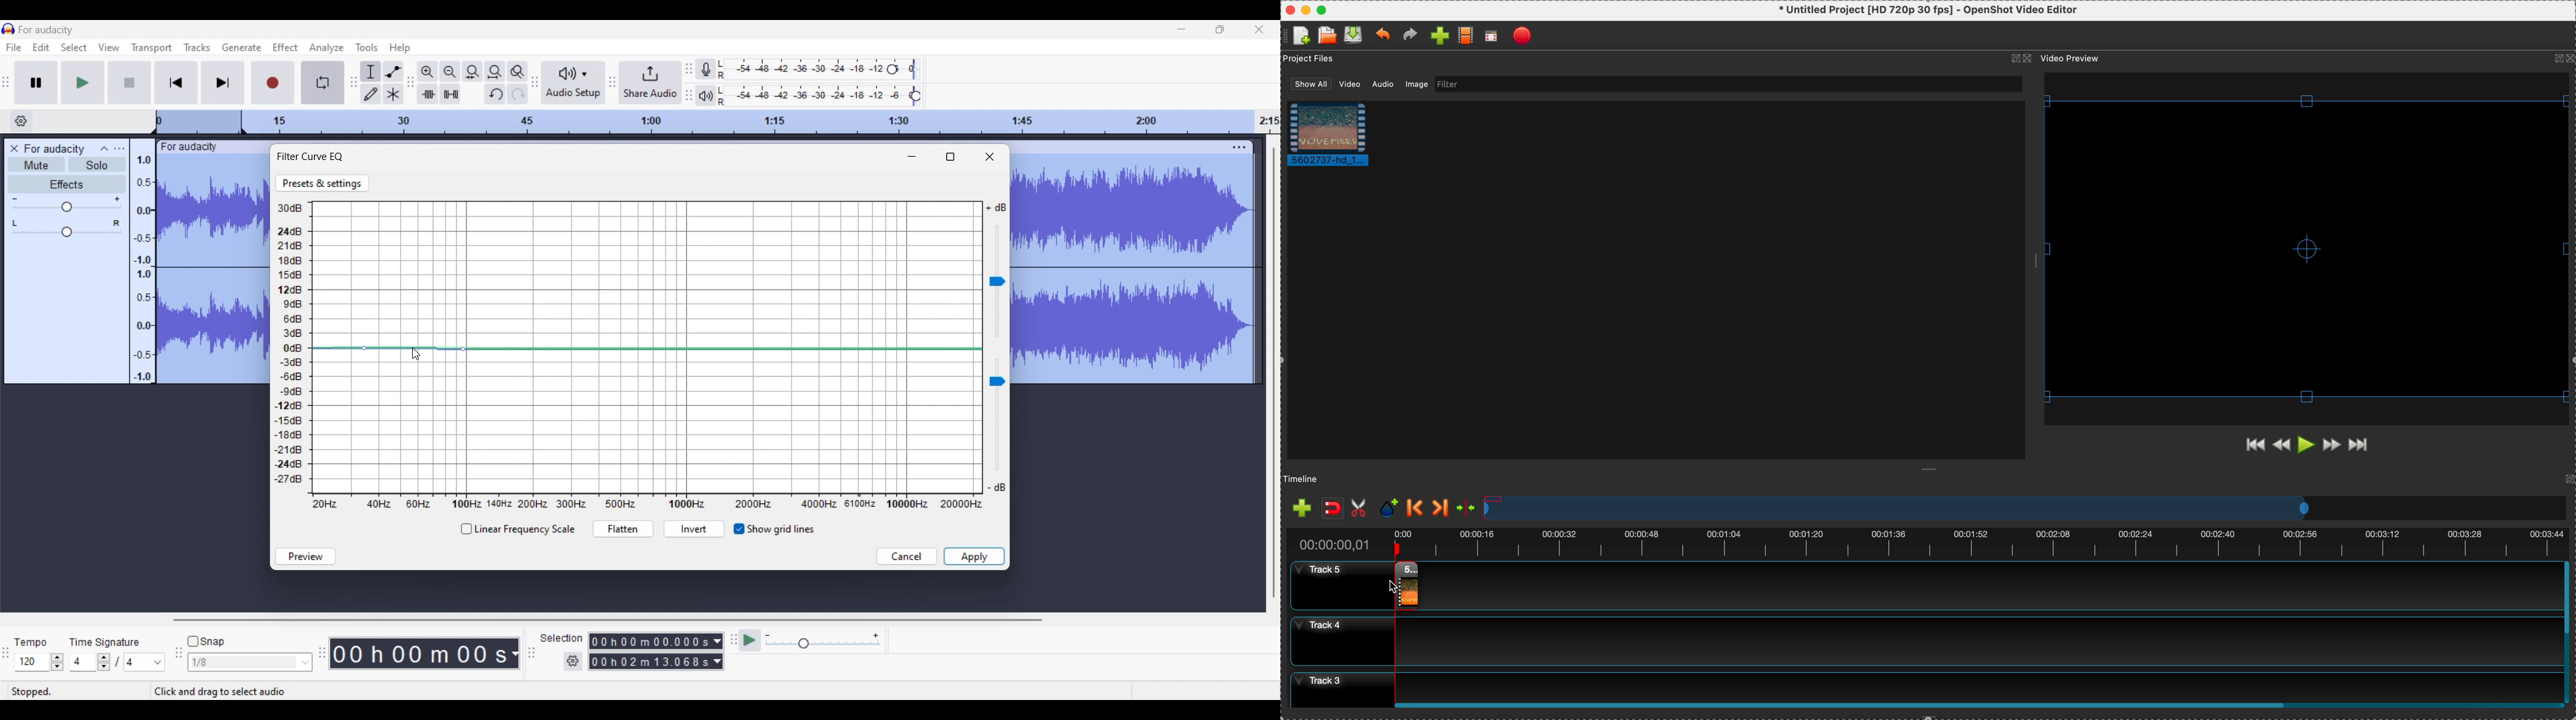 The image size is (2576, 728). Describe the element at coordinates (57, 662) in the screenshot. I see `Increase/Decrease tempo` at that location.